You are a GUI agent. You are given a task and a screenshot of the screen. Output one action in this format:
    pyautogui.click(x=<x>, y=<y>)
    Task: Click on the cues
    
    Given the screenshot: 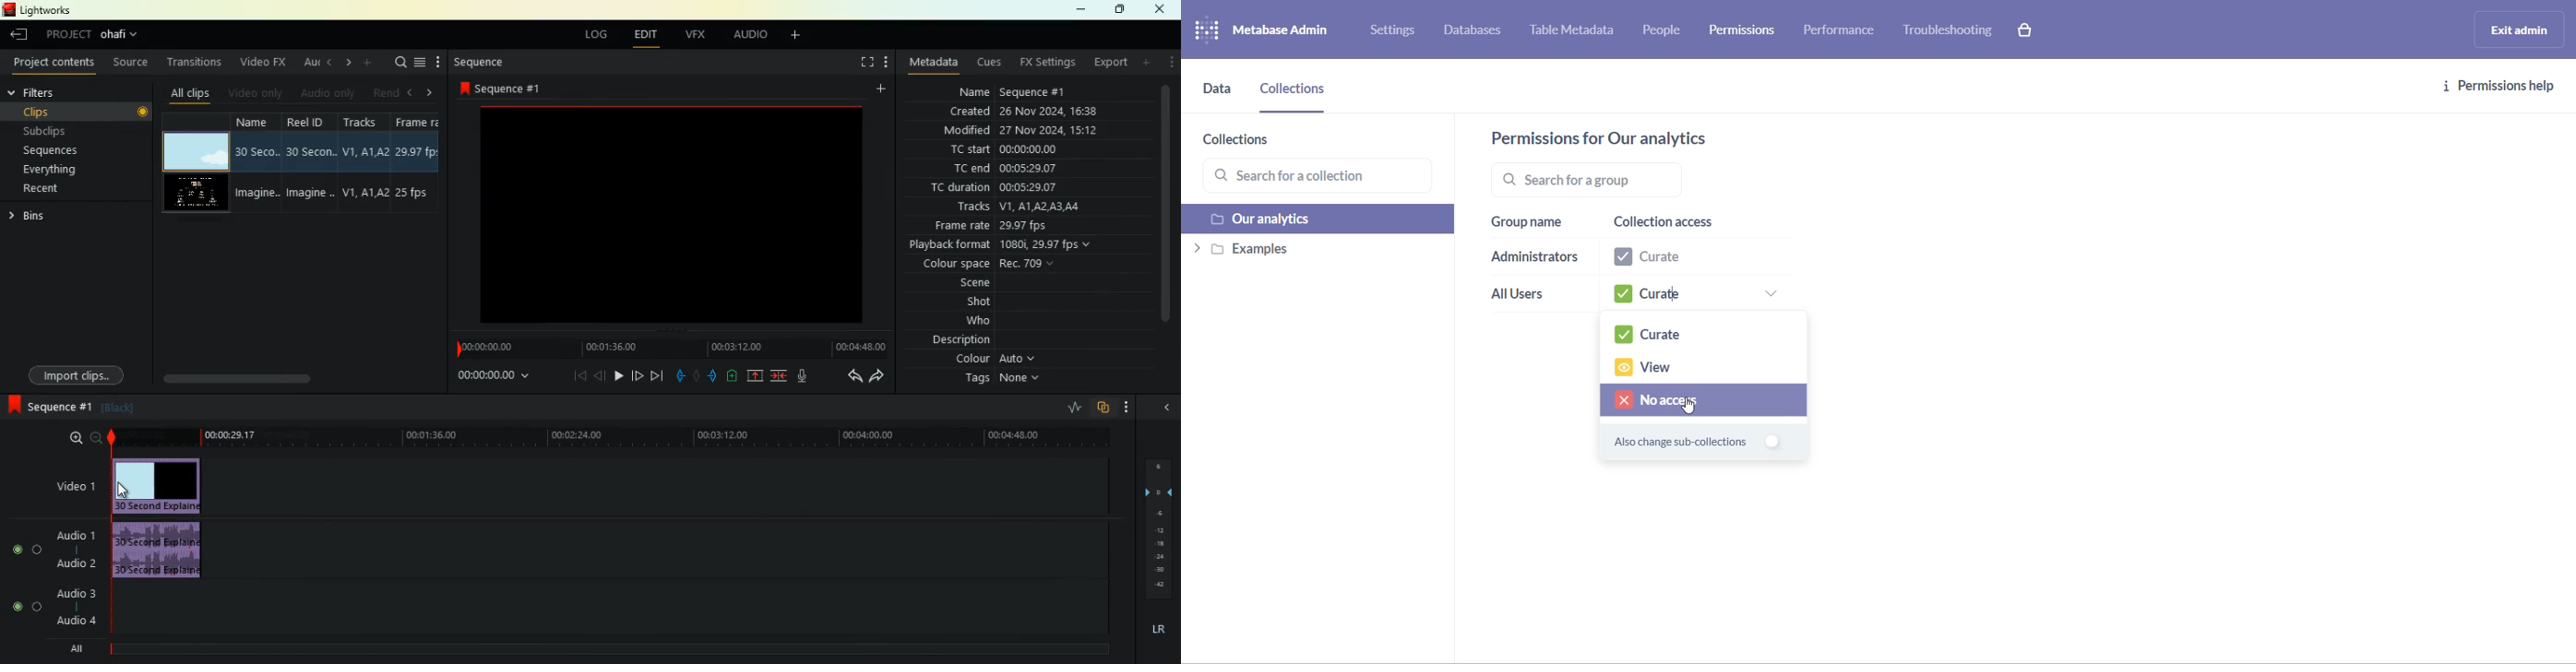 What is the action you would take?
    pyautogui.click(x=984, y=62)
    